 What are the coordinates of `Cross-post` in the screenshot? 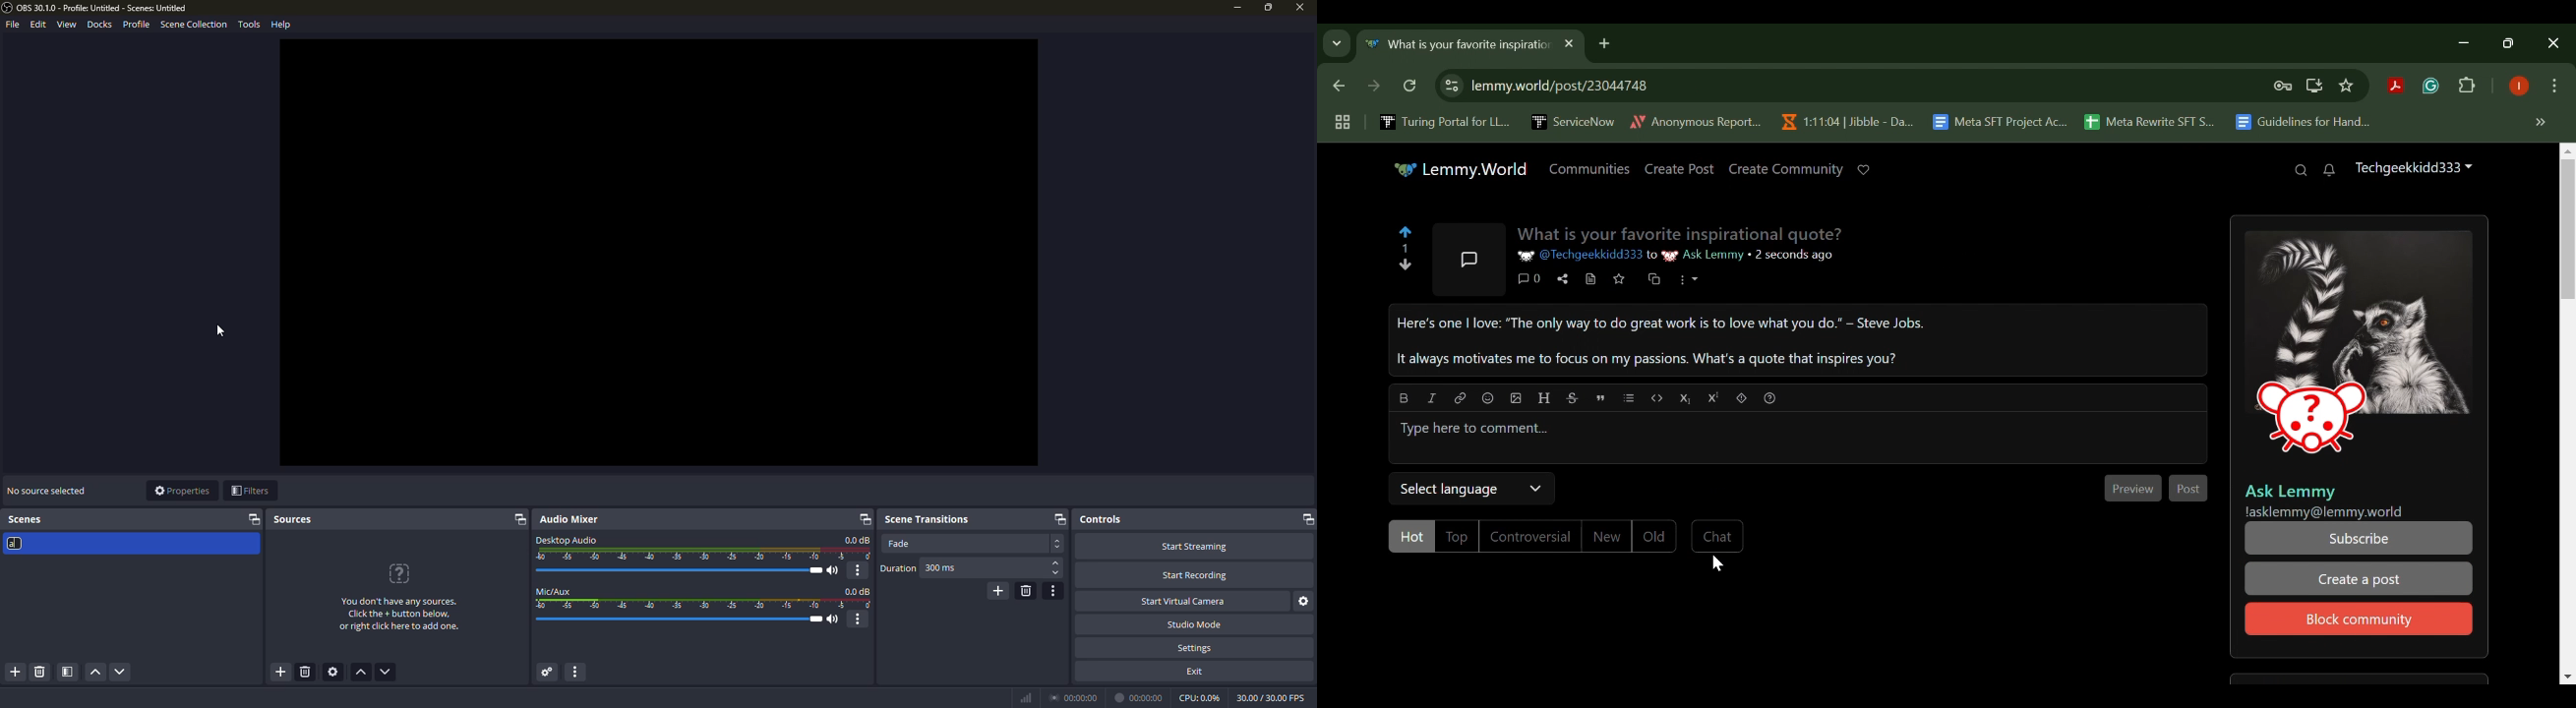 It's located at (1653, 280).